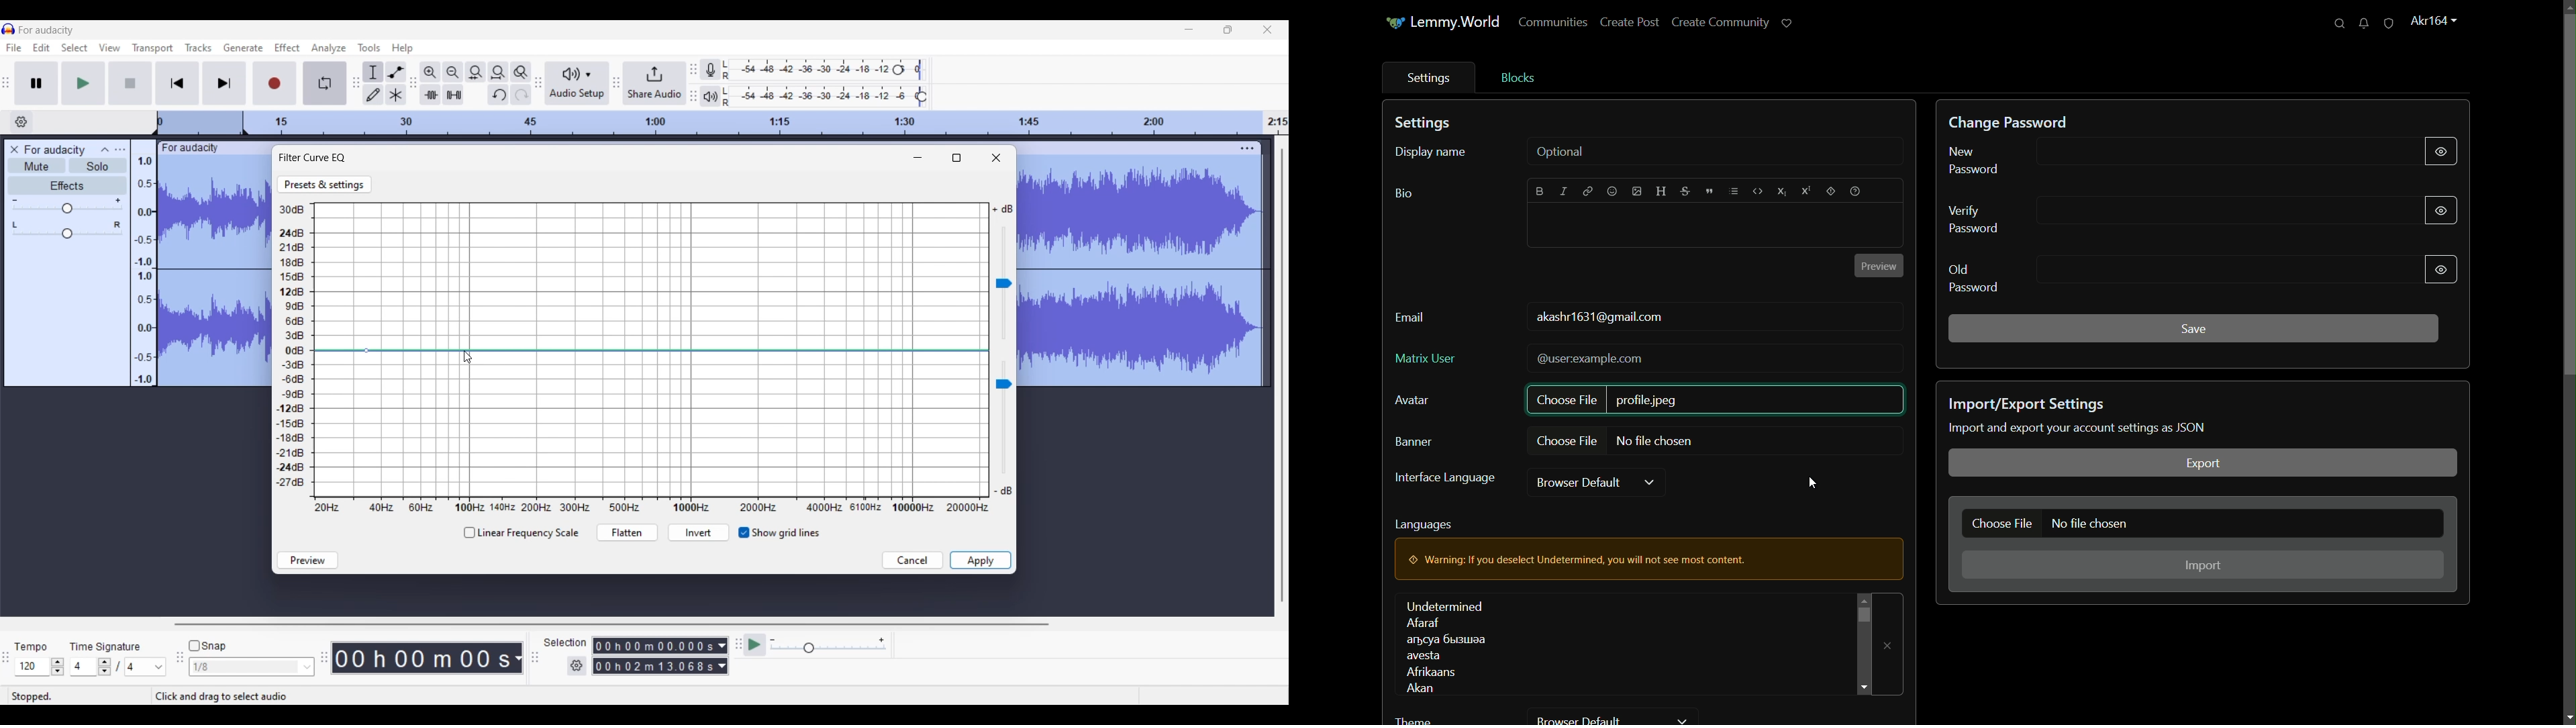 Image resolution: width=2576 pixels, height=728 pixels. Describe the element at coordinates (78, 697) in the screenshot. I see `Status of current recording` at that location.